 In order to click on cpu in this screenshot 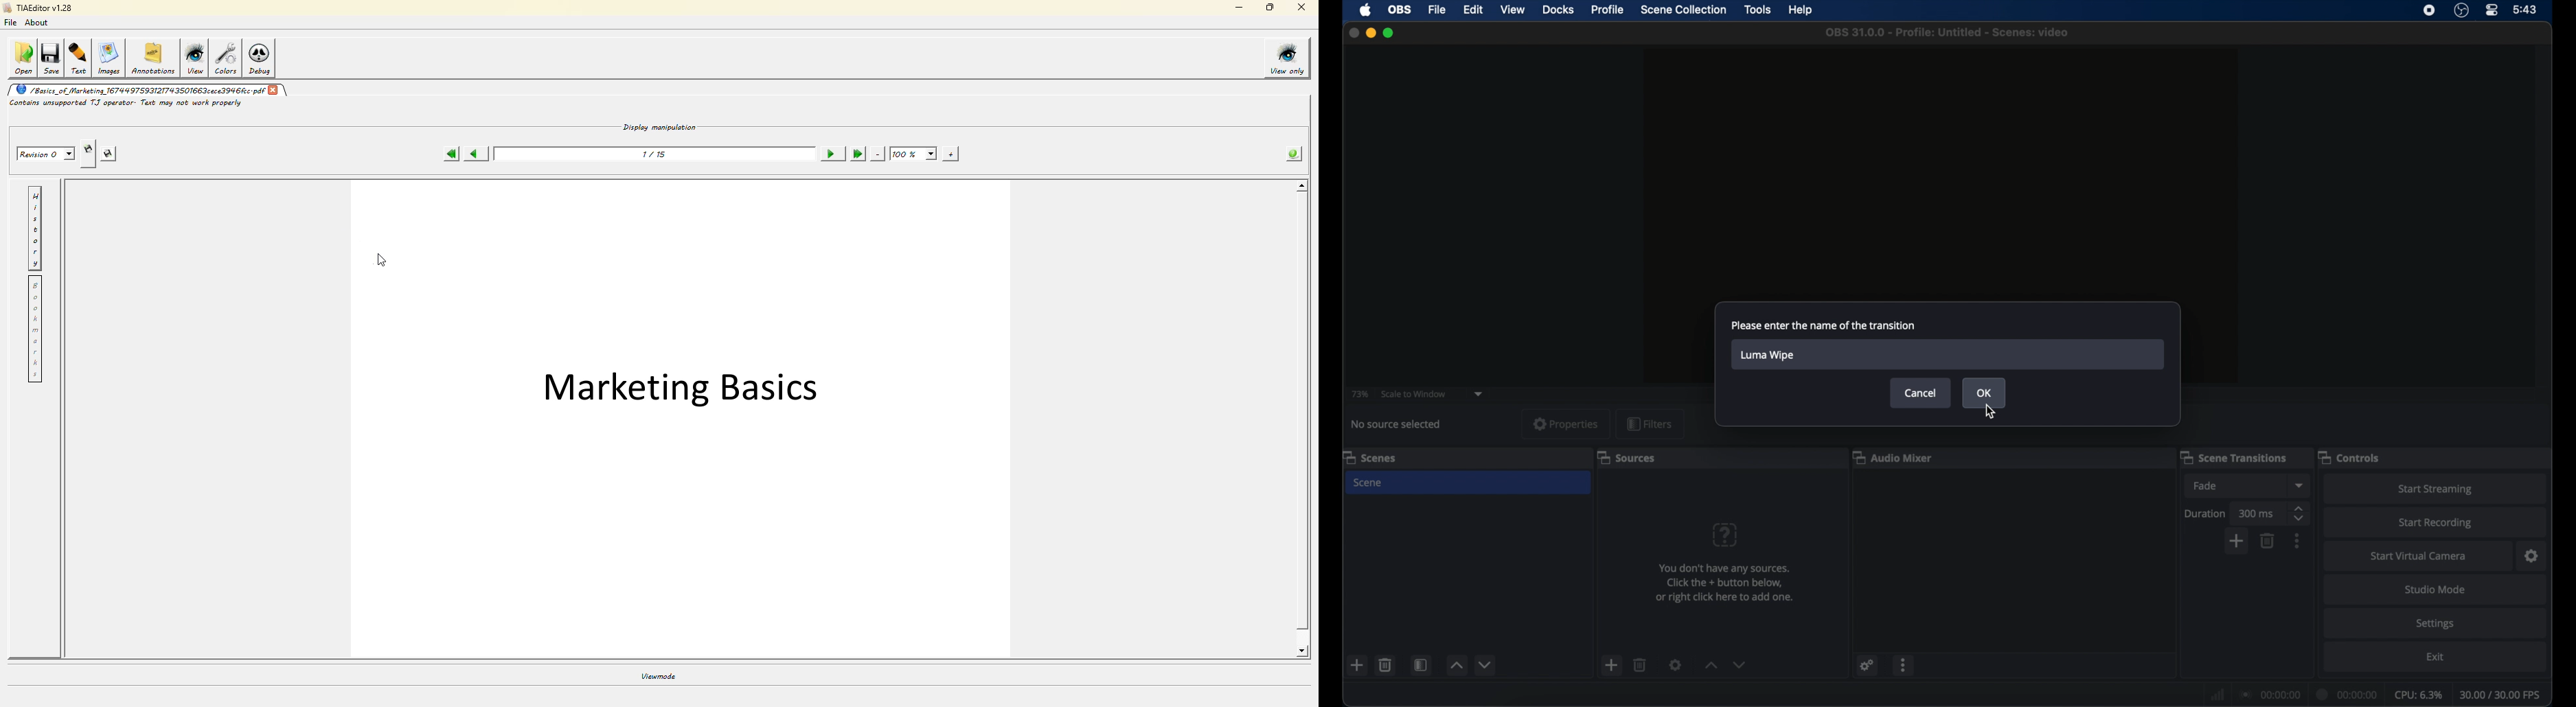, I will do `click(2418, 695)`.